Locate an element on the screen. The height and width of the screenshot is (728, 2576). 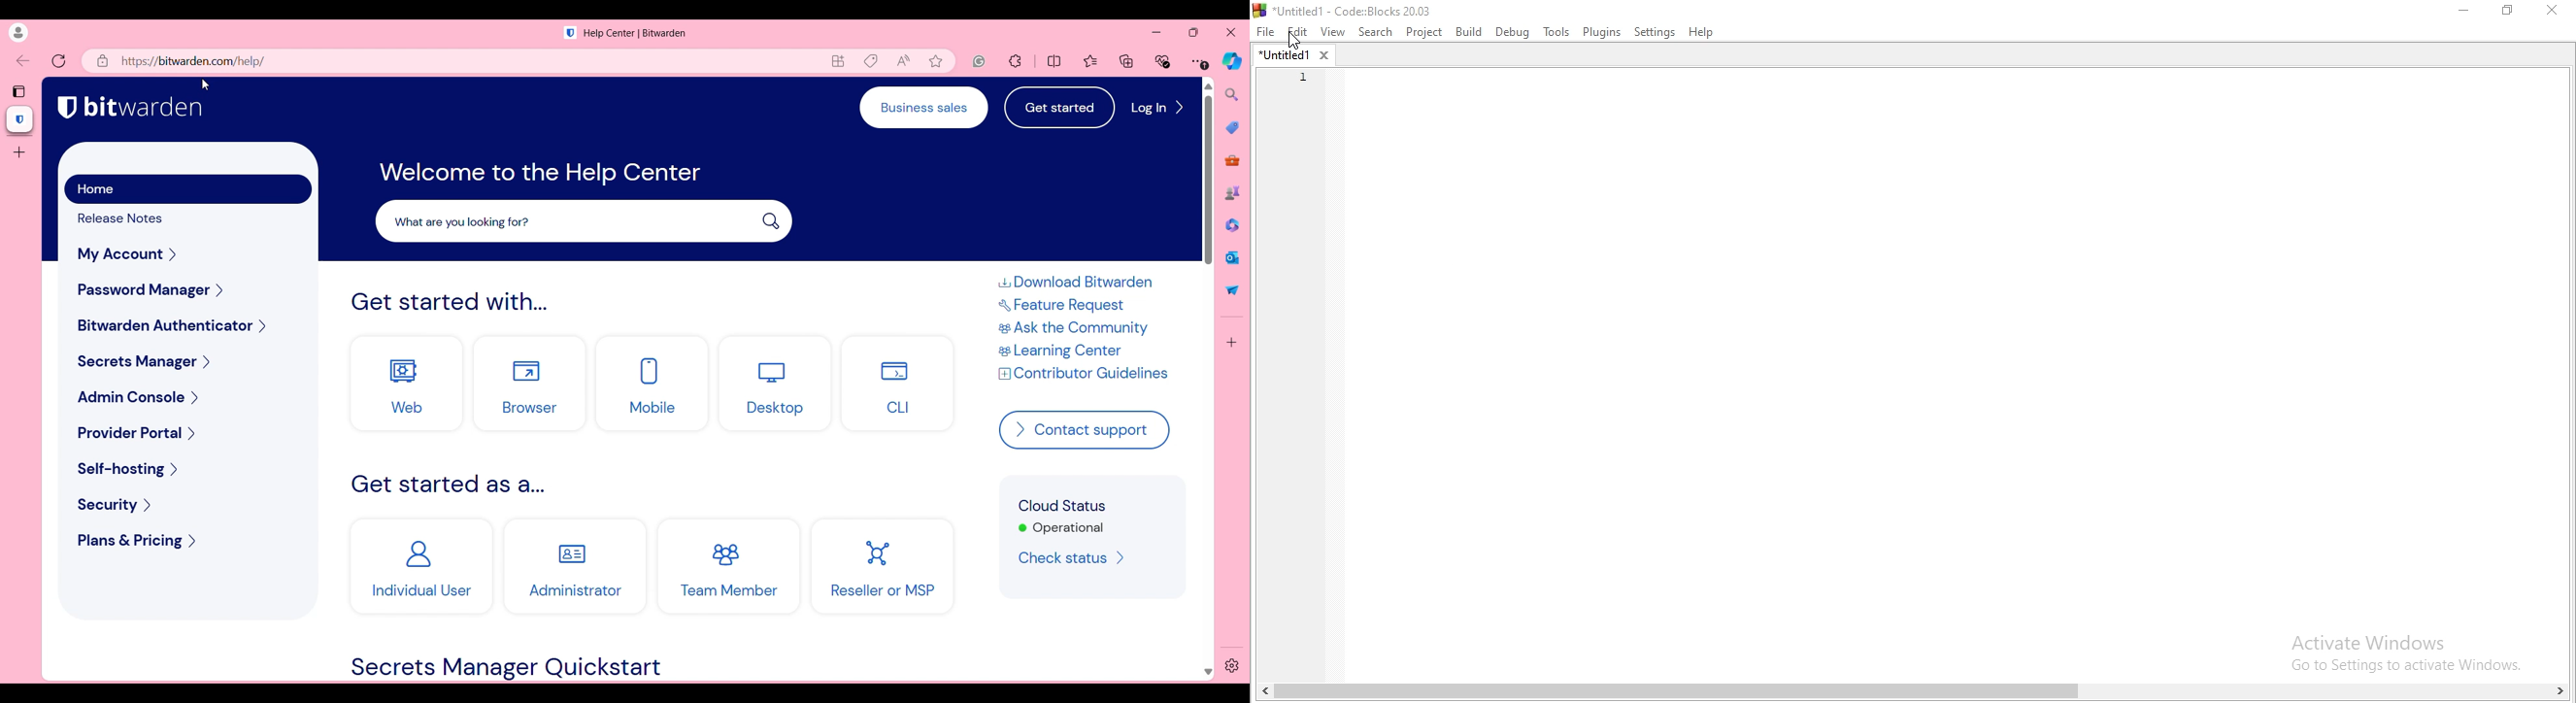
Messaging is located at coordinates (1233, 258).